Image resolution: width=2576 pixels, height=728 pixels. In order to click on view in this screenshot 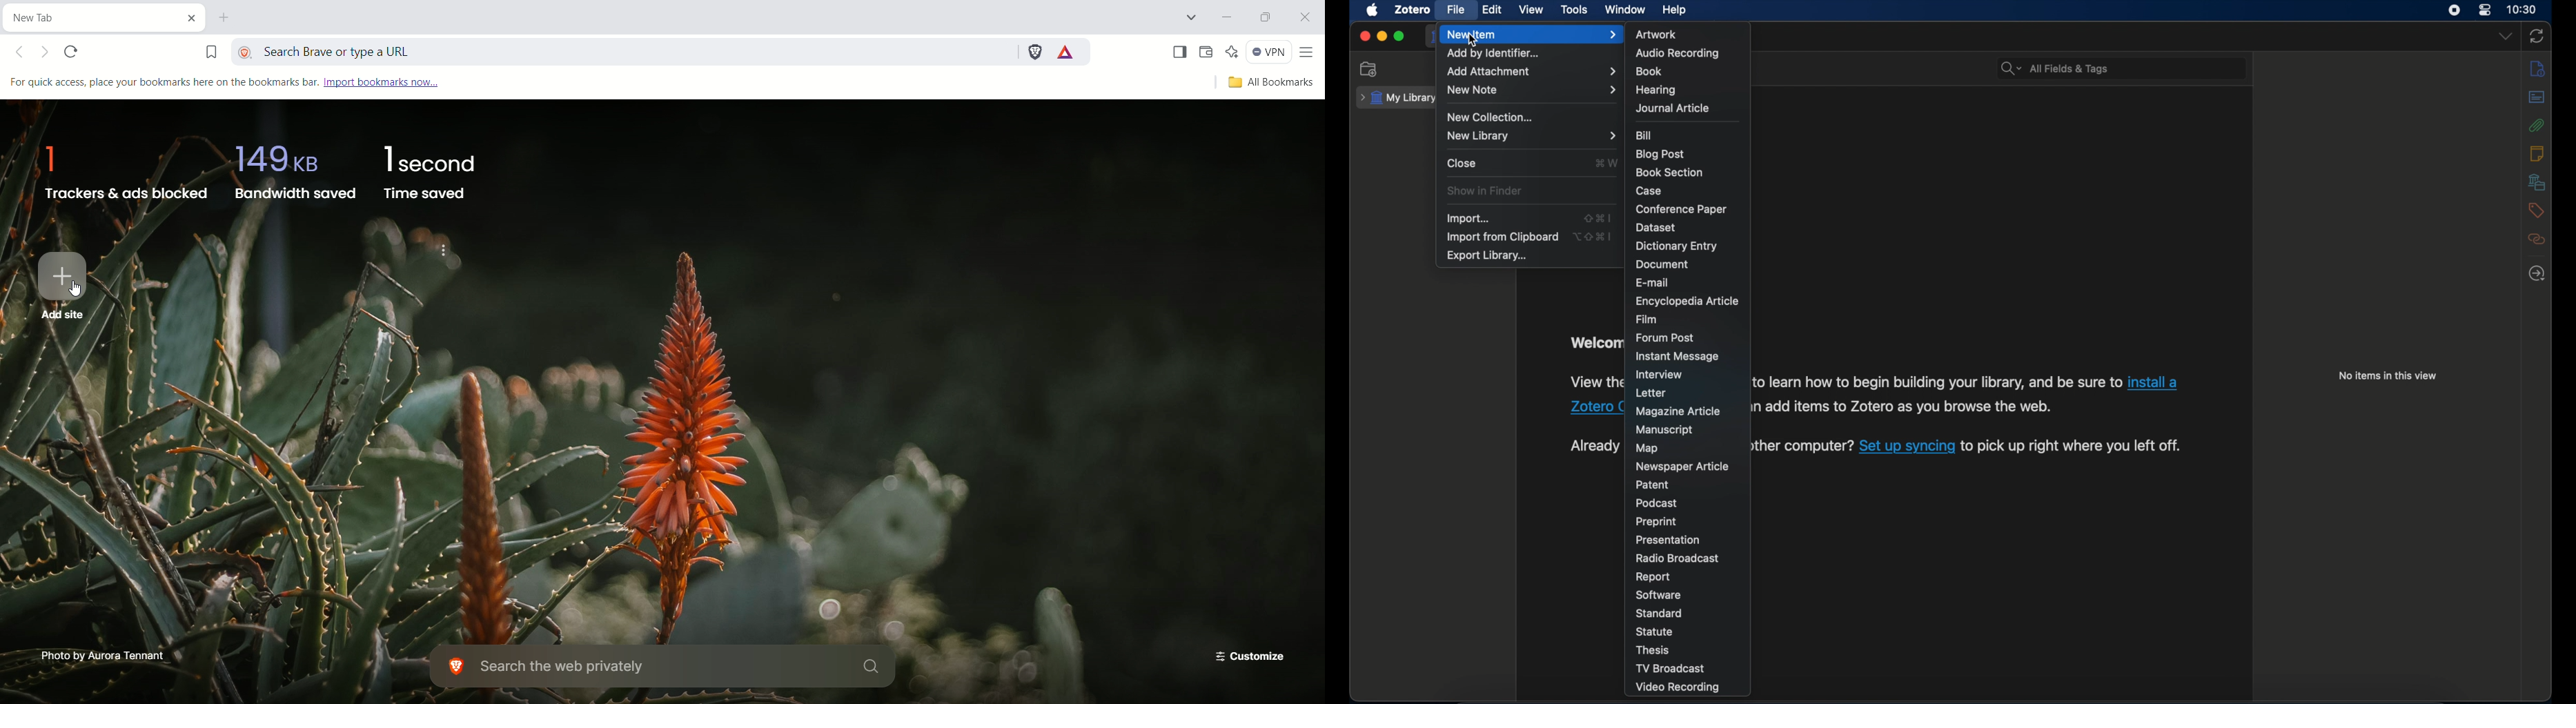, I will do `click(1532, 10)`.